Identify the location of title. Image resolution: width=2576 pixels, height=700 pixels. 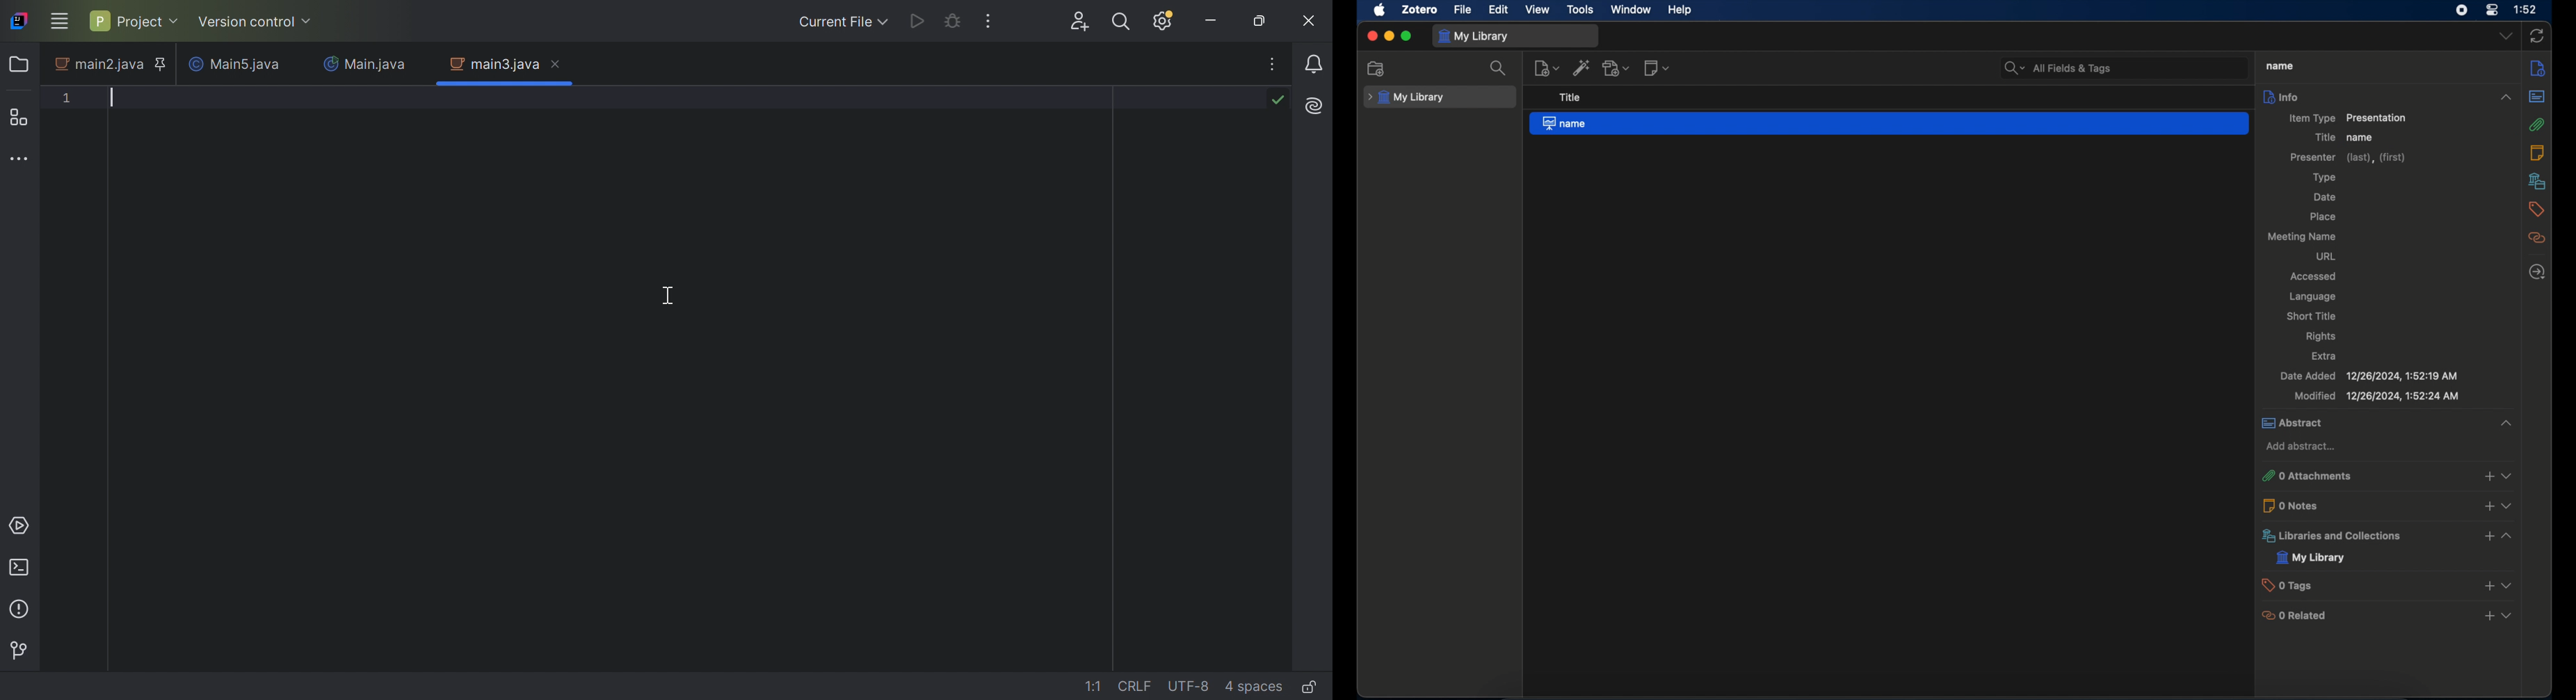
(1569, 98).